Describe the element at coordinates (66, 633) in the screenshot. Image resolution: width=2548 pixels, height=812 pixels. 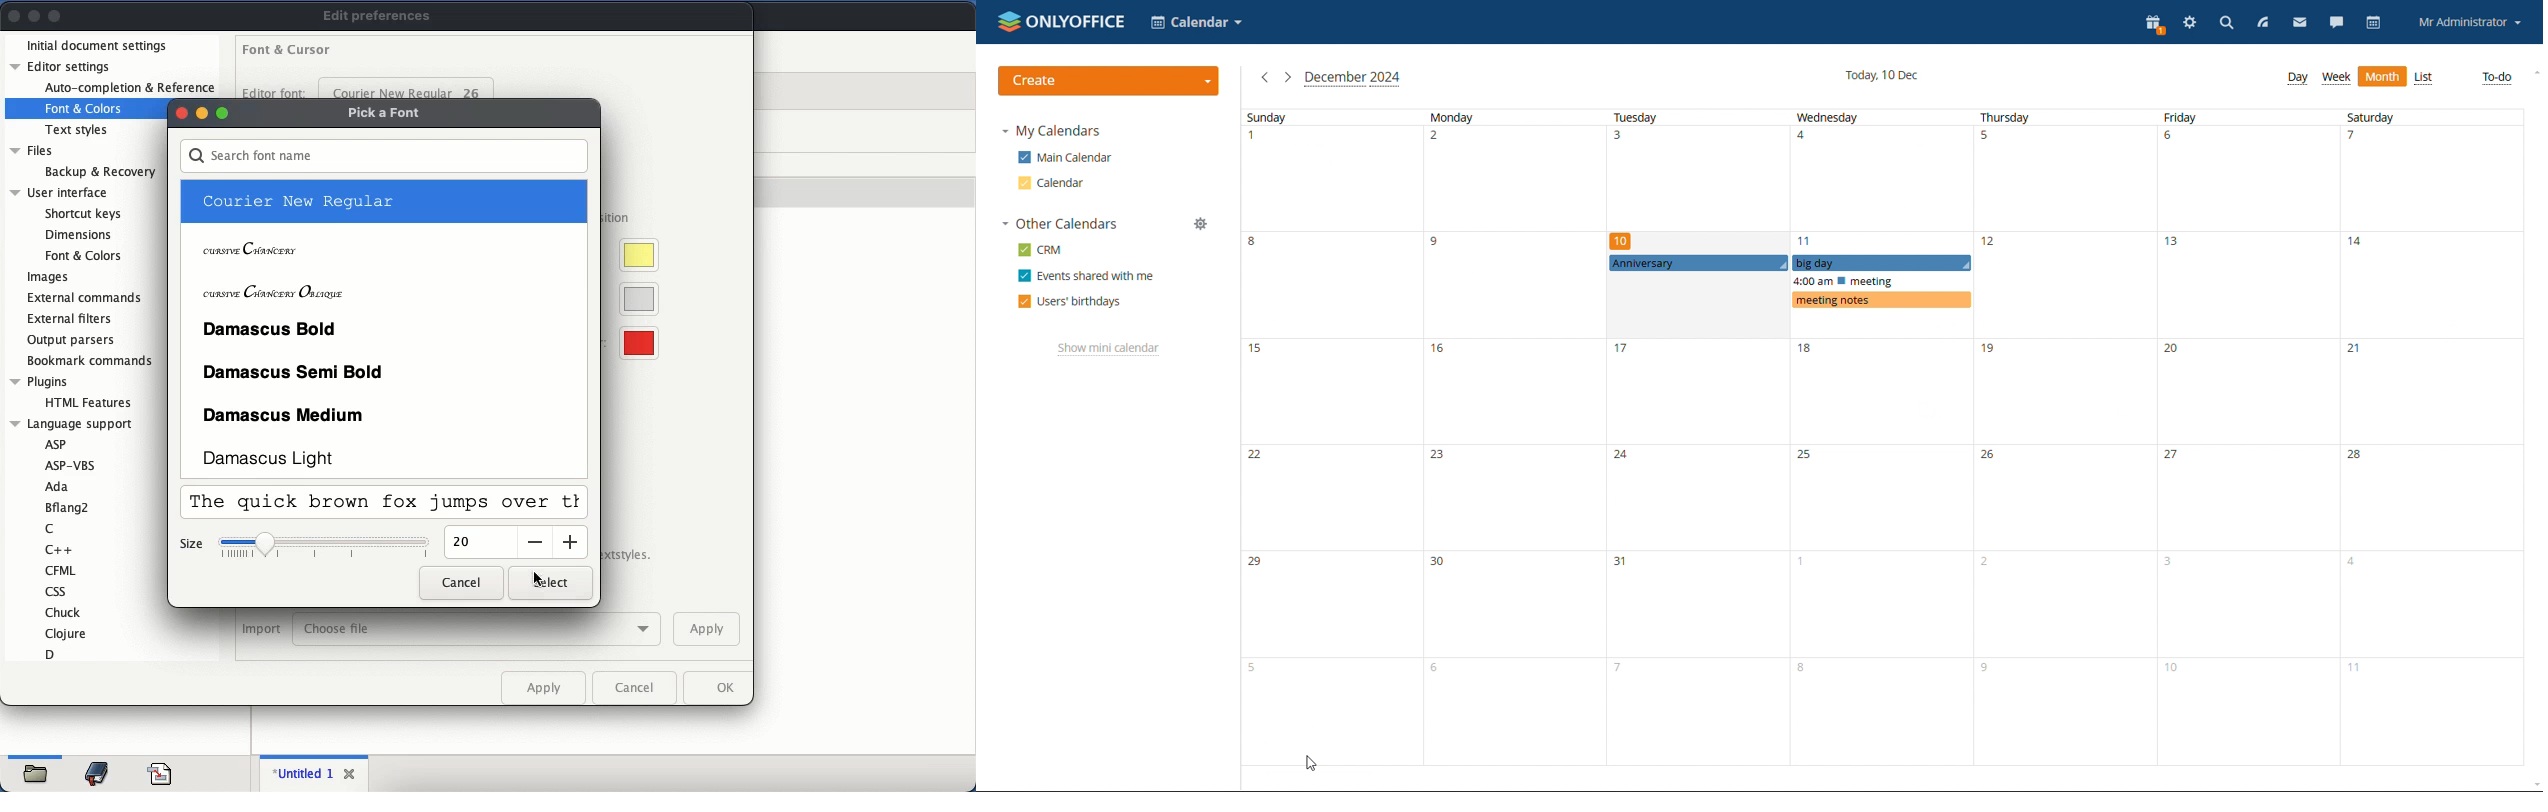
I see `Clojure` at that location.